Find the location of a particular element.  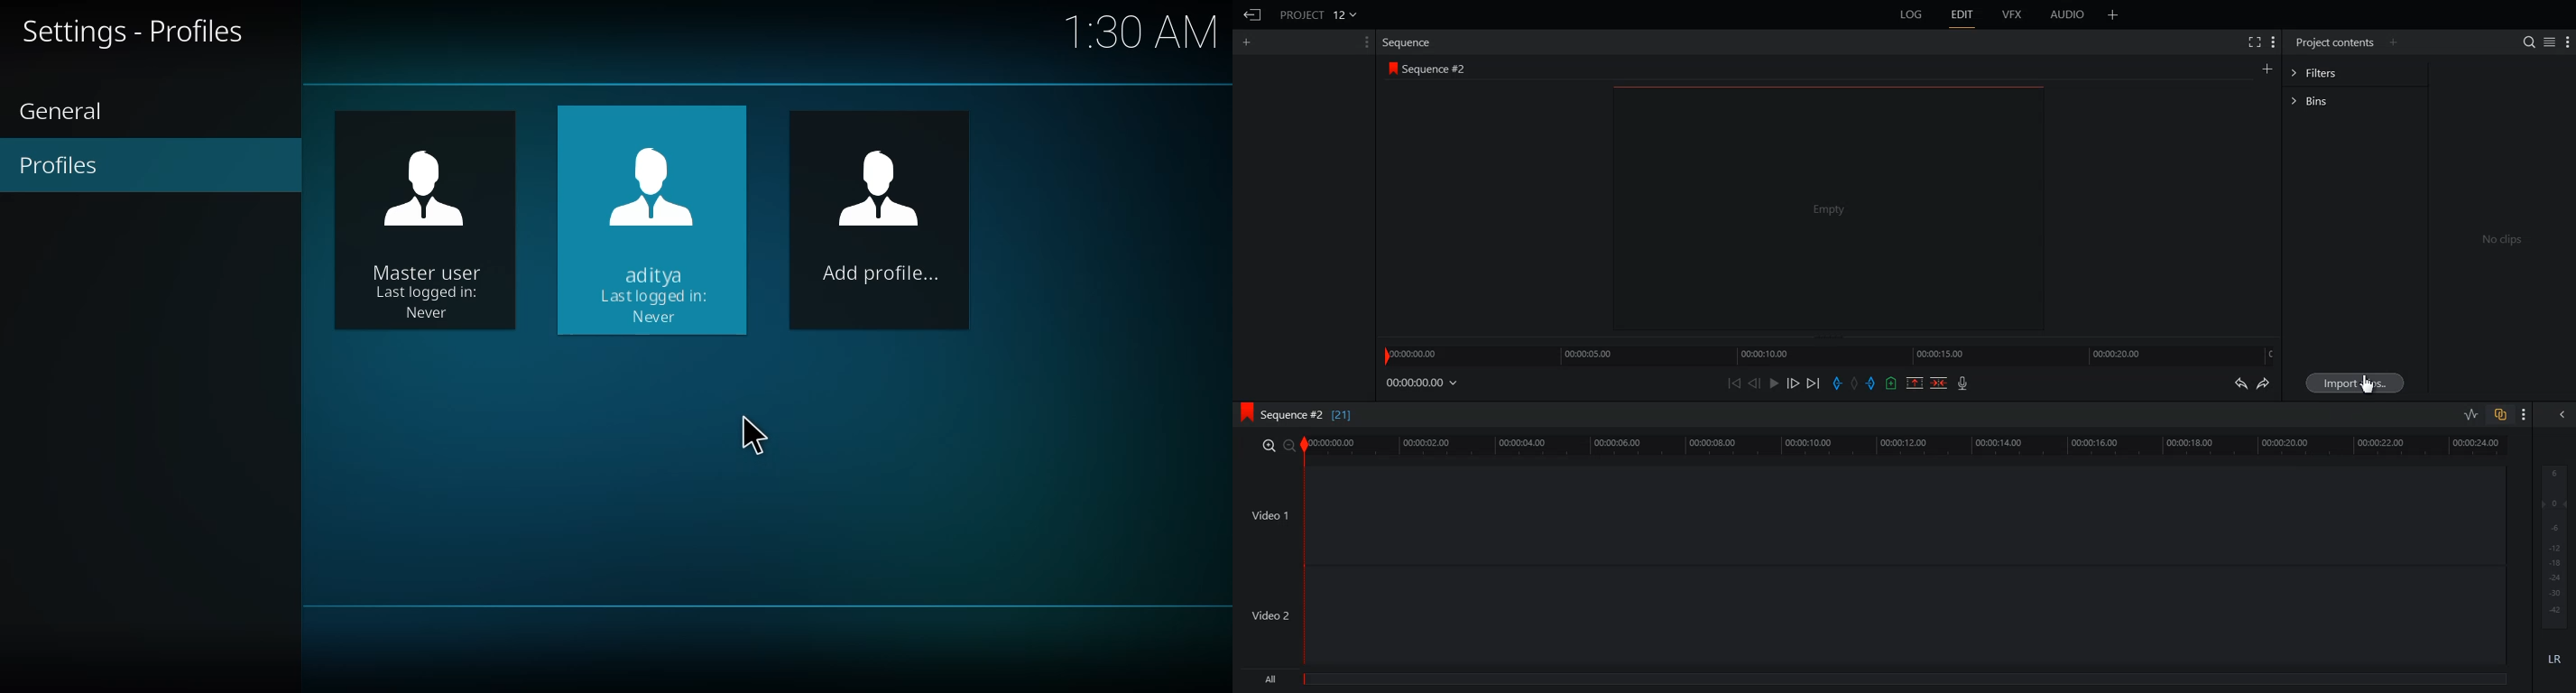

Video 1 is located at coordinates (1874, 515).